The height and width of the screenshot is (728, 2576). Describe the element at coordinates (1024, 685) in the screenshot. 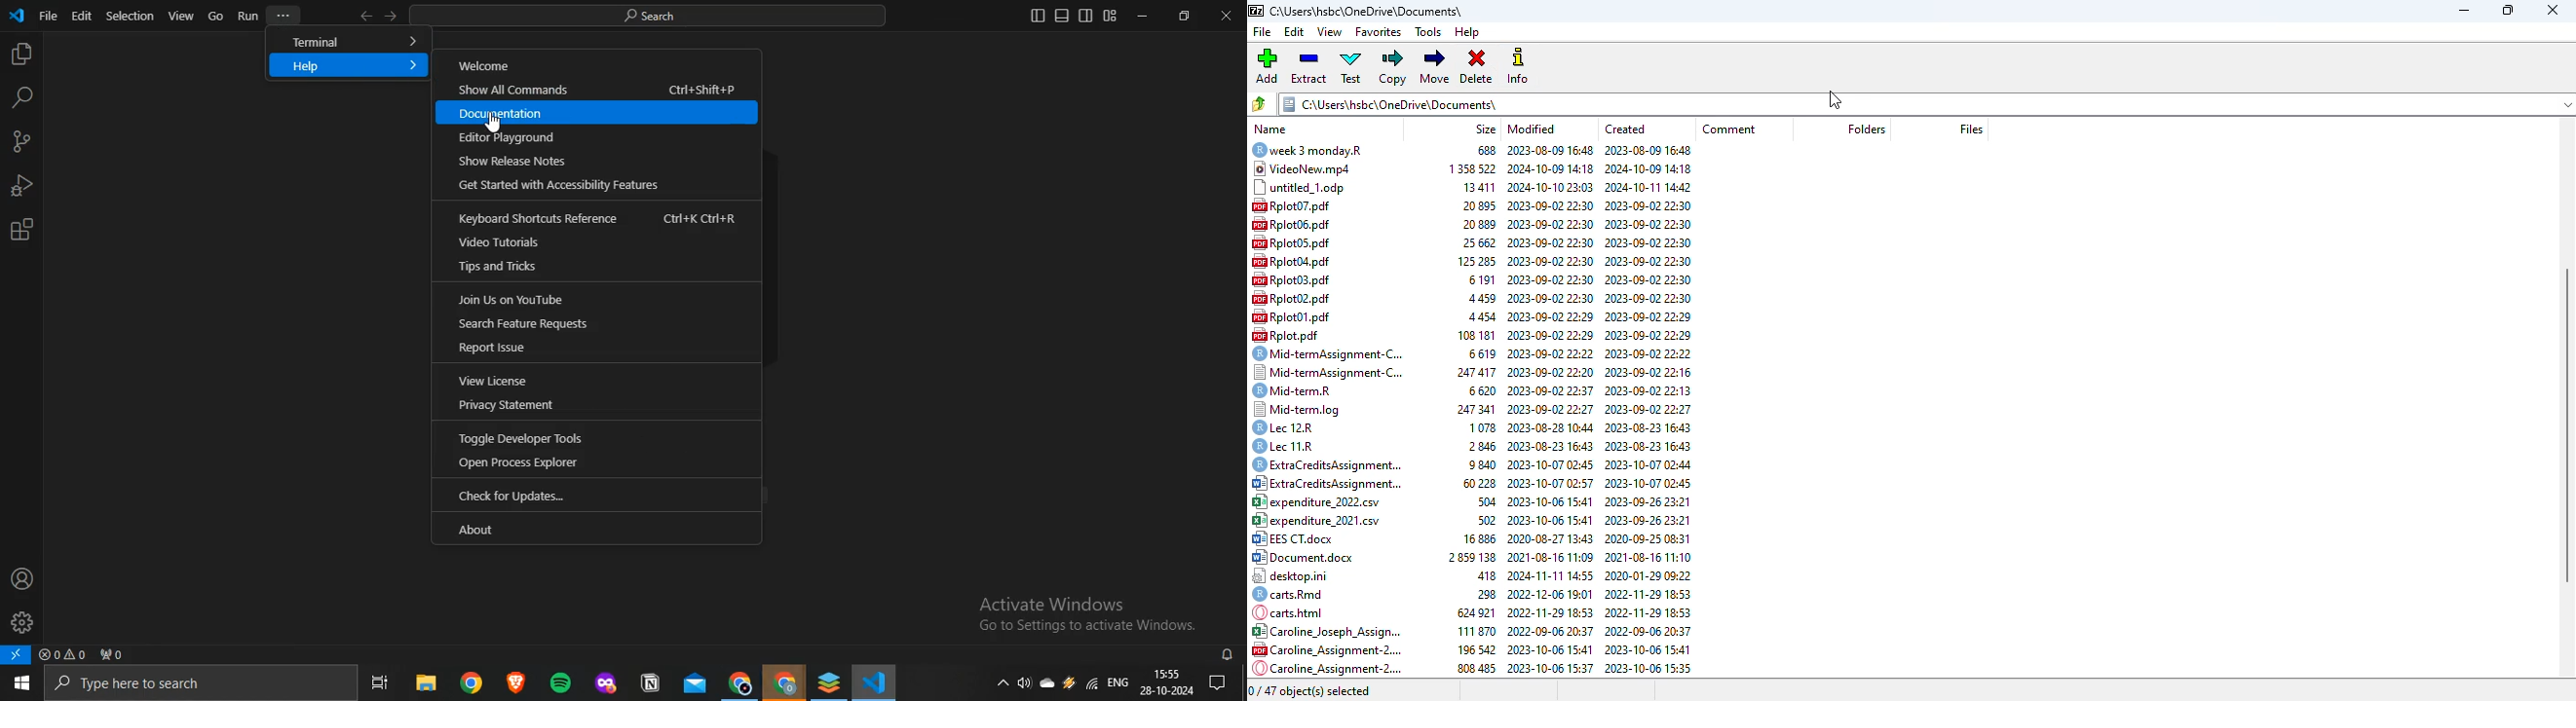

I see `volume` at that location.